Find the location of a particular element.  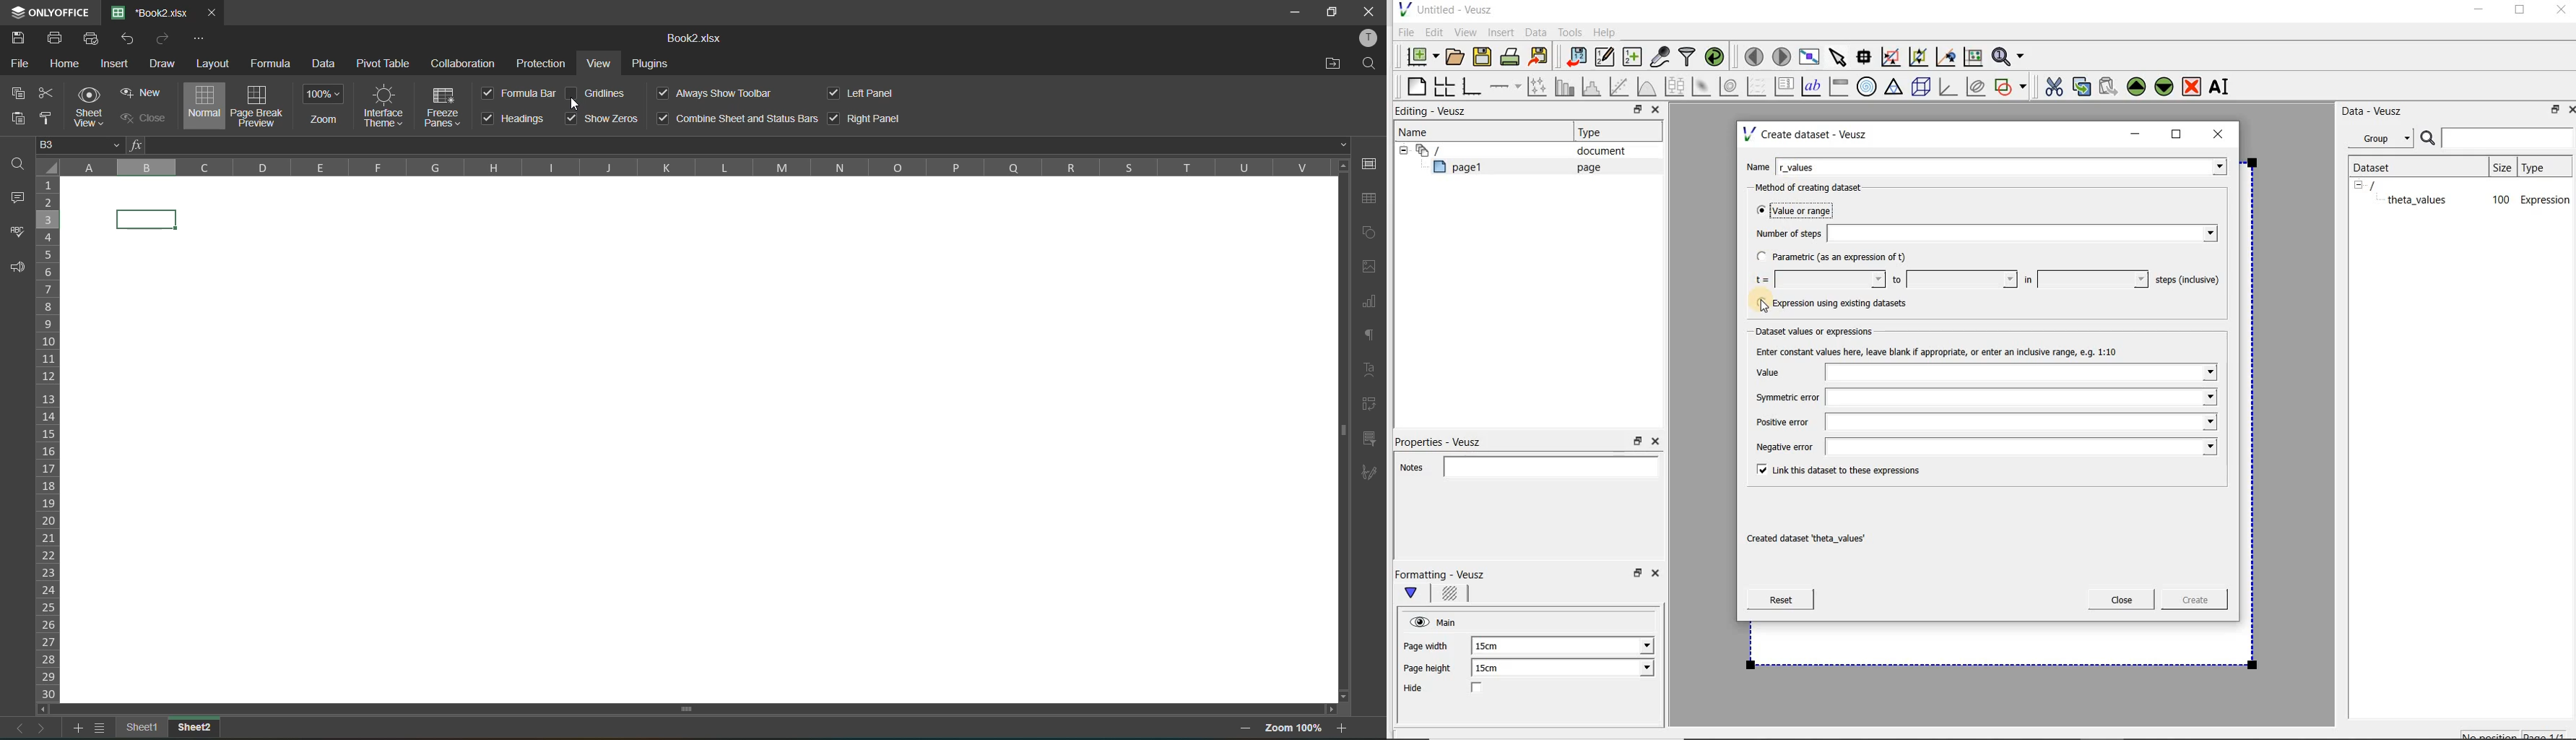

plugins is located at coordinates (651, 64).